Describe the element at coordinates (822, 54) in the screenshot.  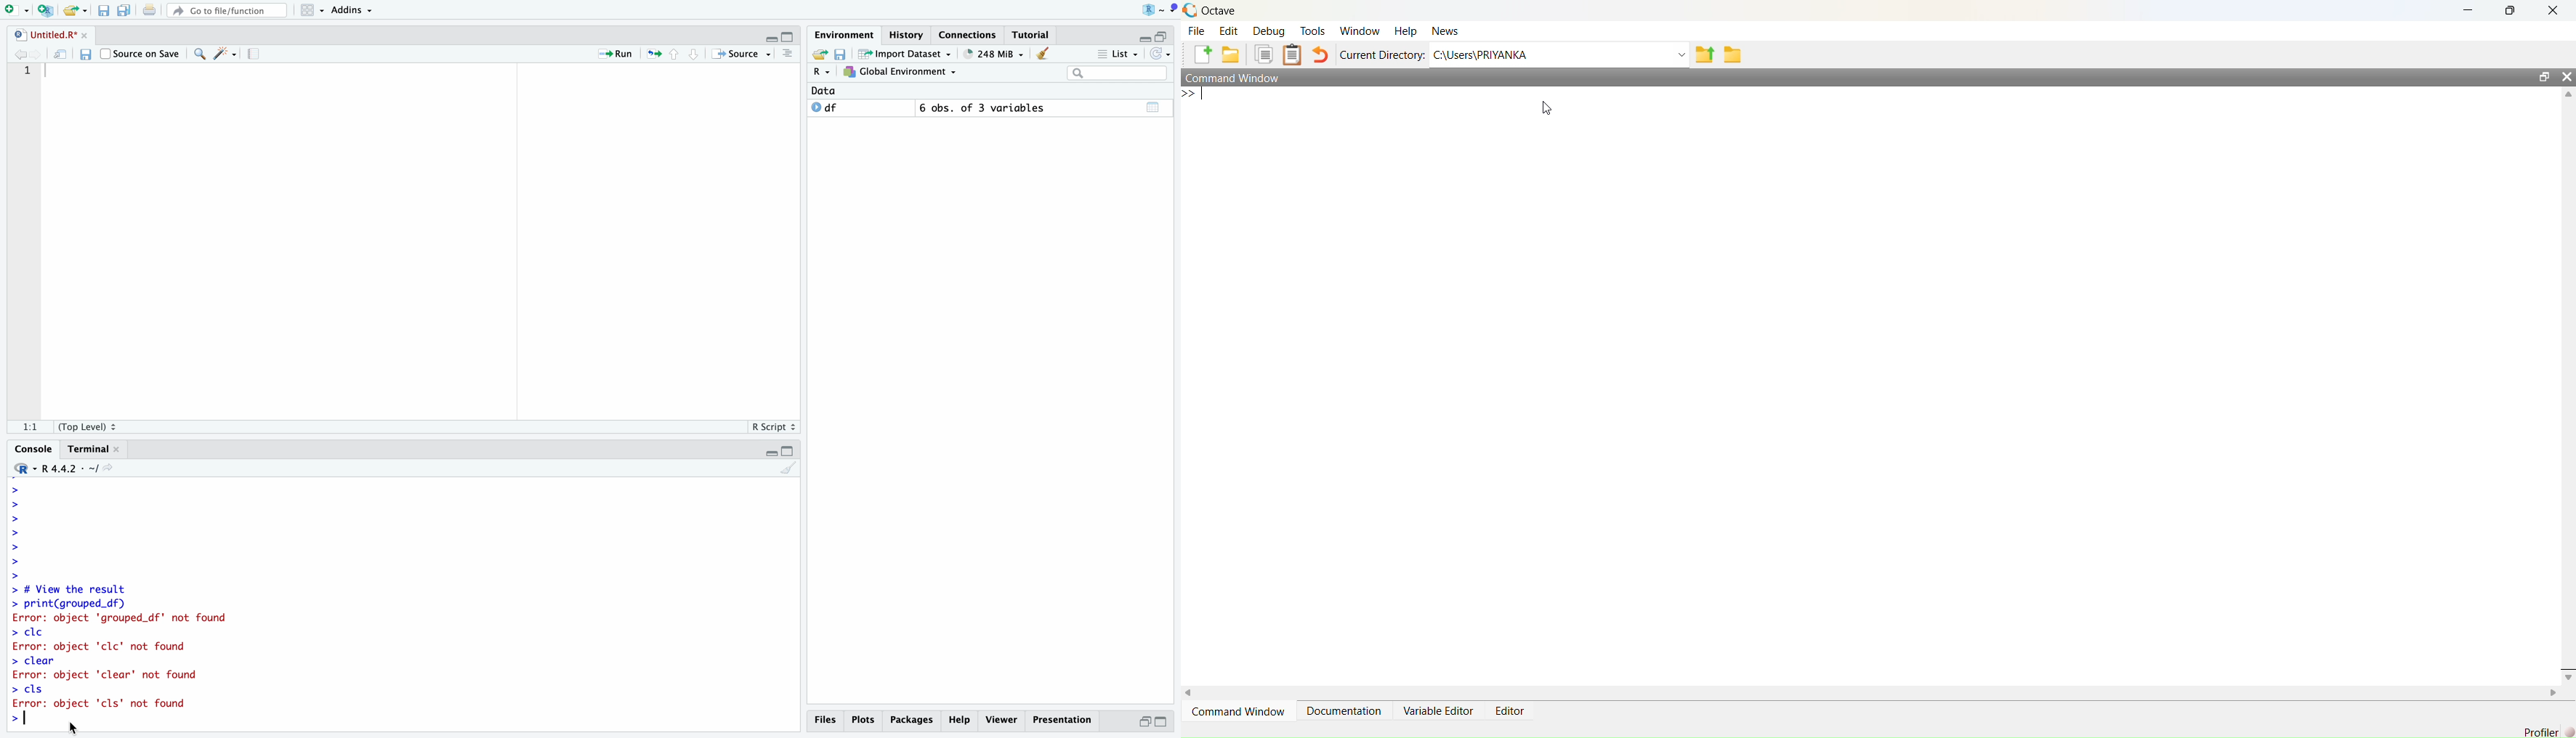
I see `Export history logs` at that location.